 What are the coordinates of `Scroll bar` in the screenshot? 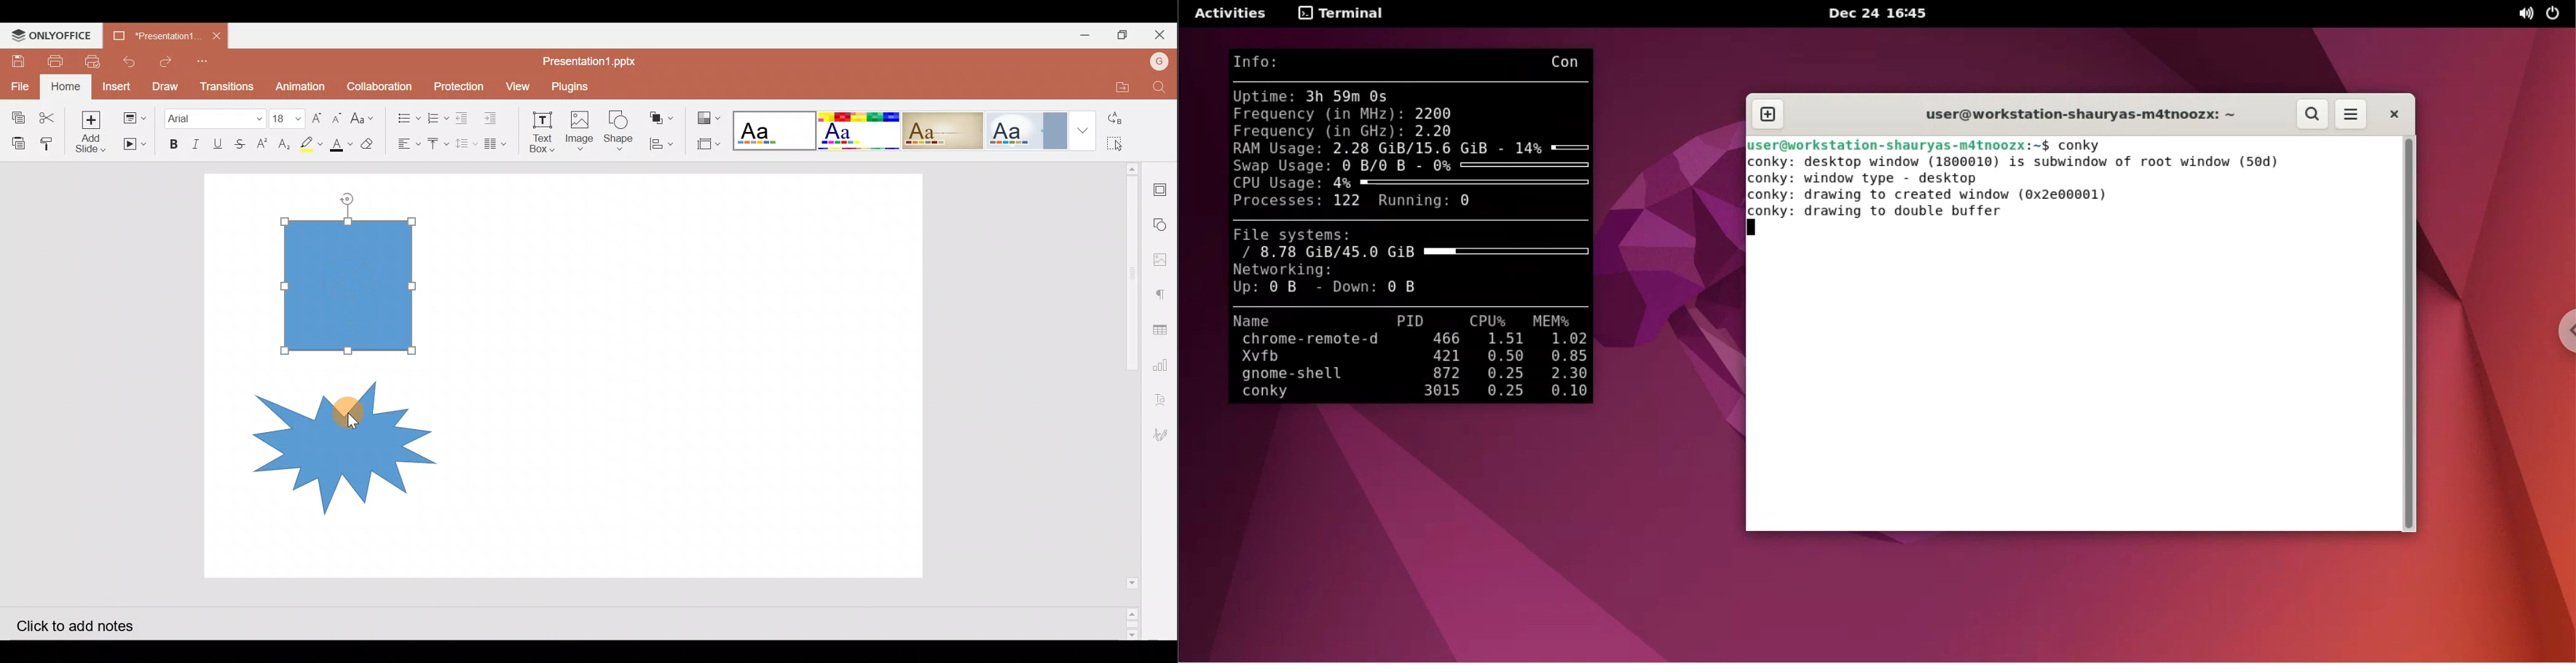 It's located at (1124, 400).